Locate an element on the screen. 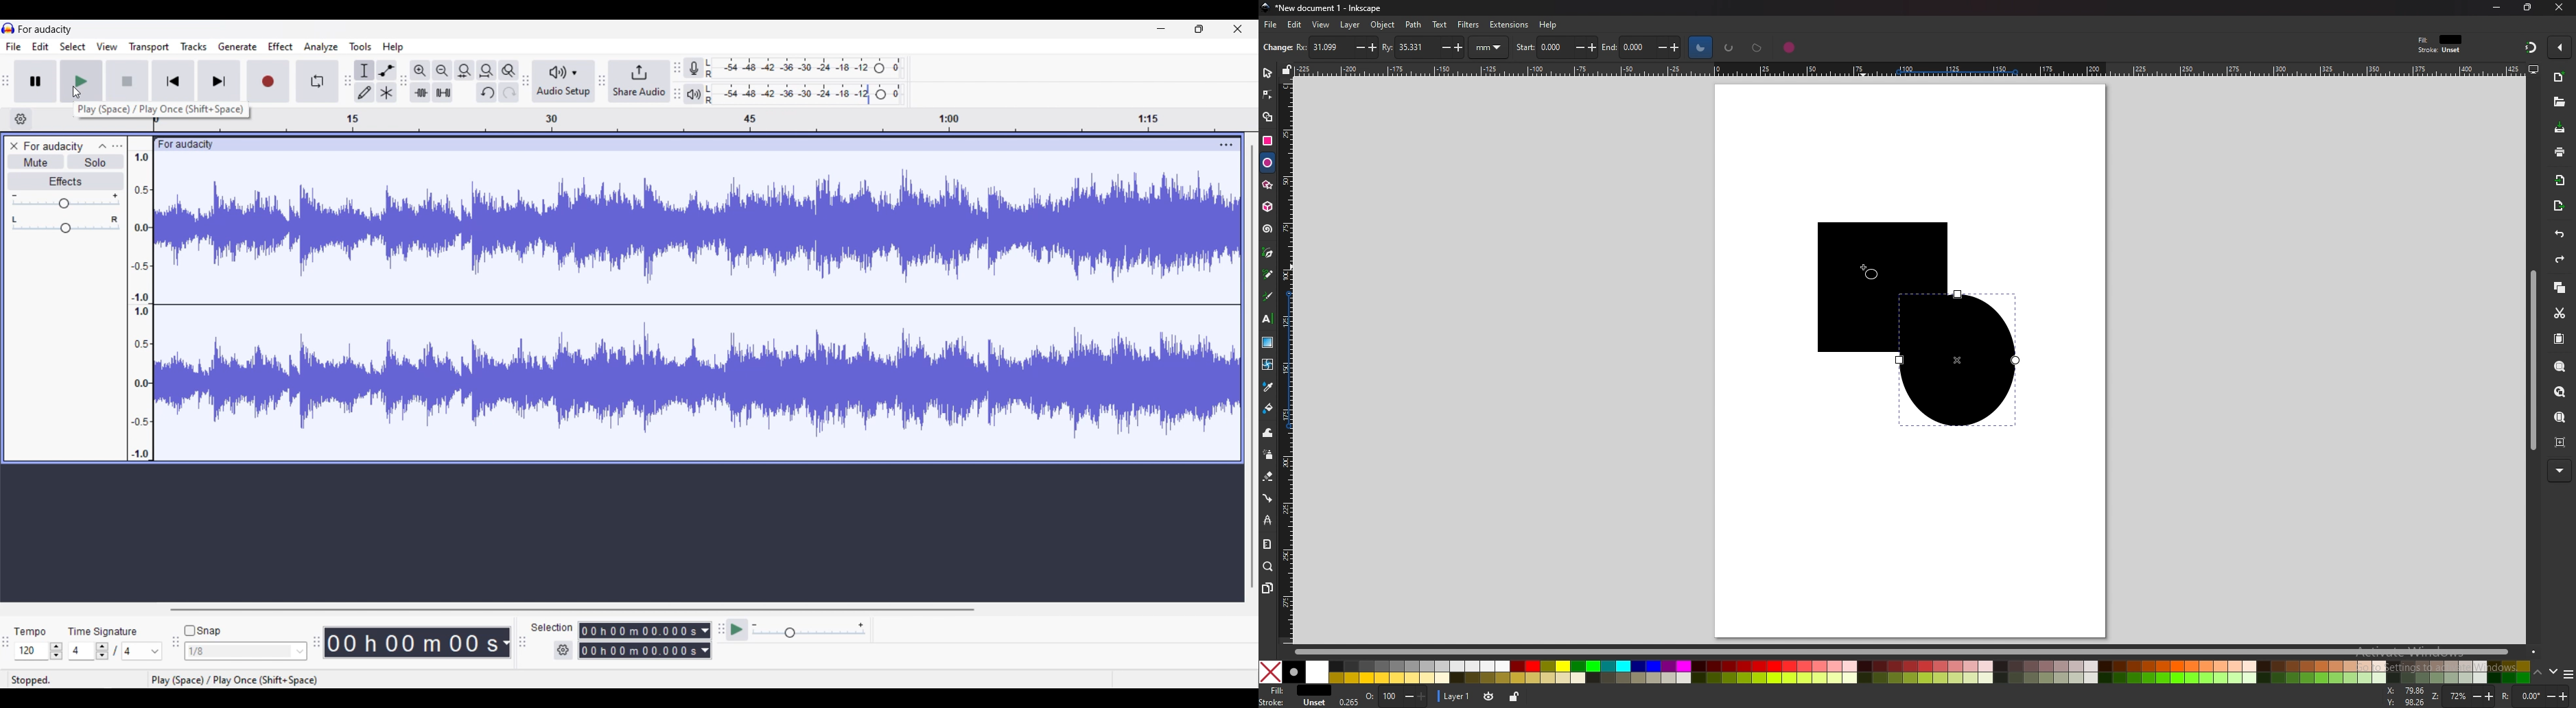  minimize is located at coordinates (2498, 7).